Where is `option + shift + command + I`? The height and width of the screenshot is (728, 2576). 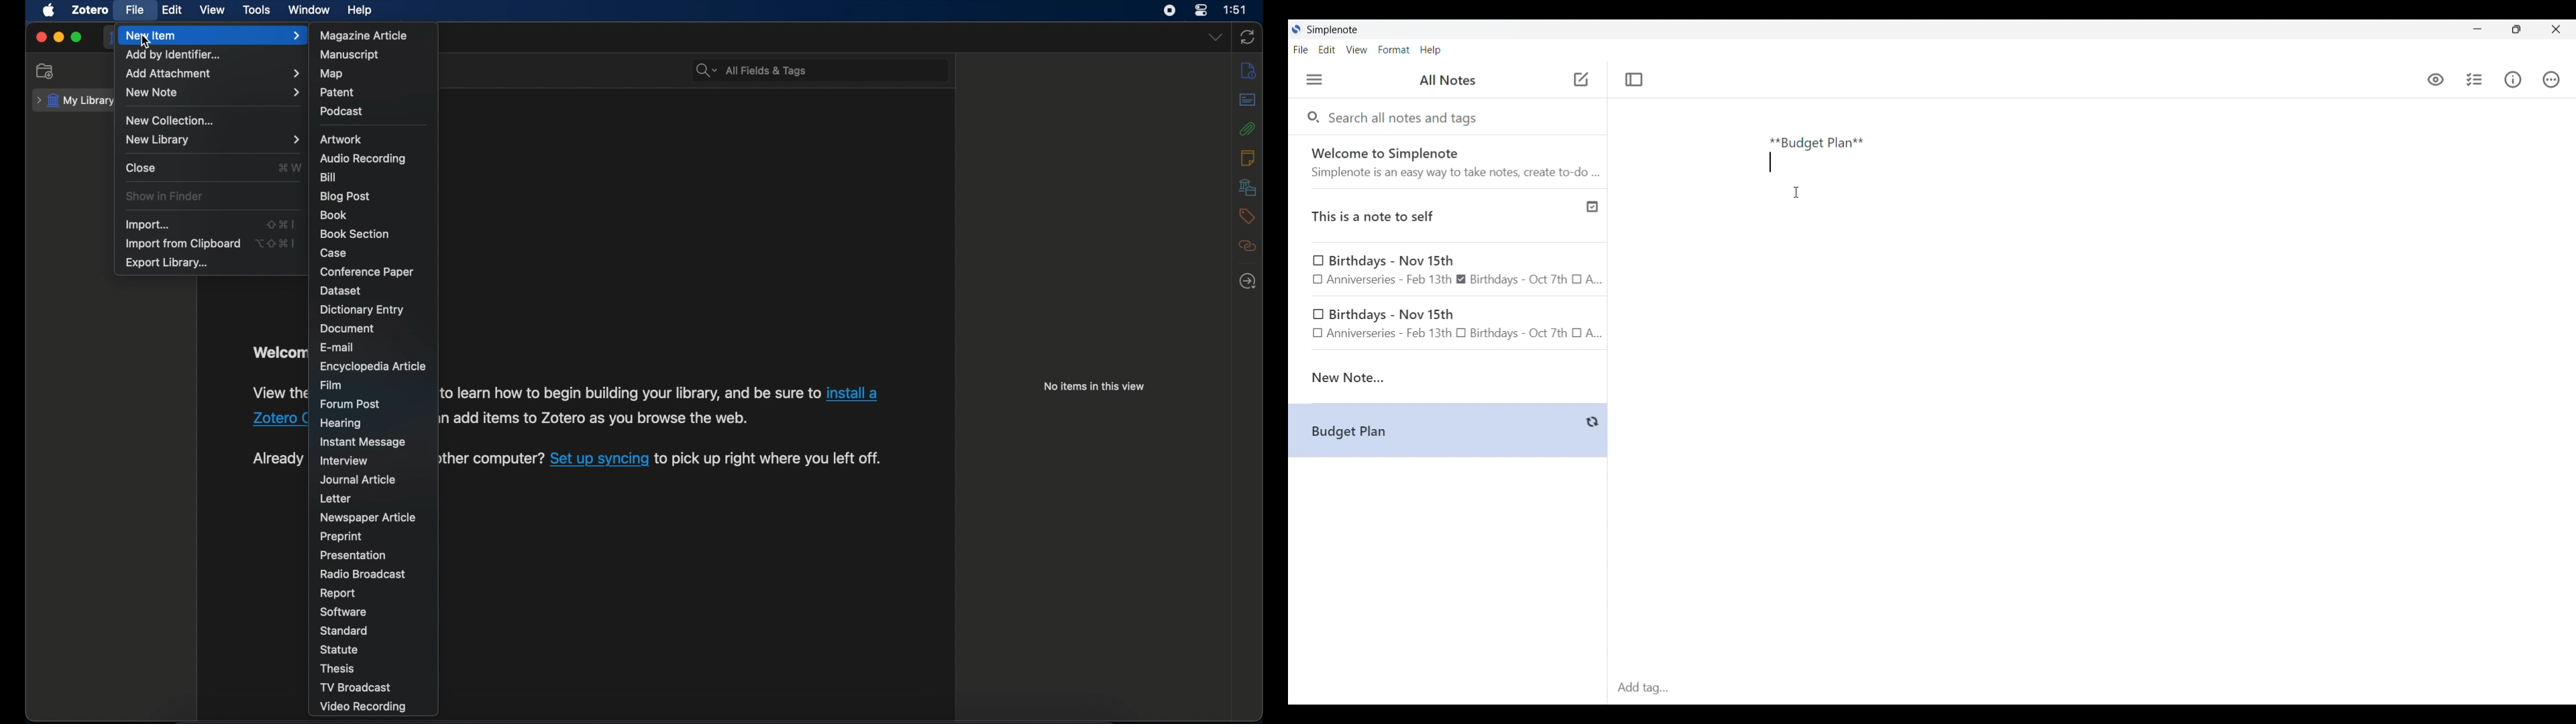
option + shift + command + I is located at coordinates (275, 243).